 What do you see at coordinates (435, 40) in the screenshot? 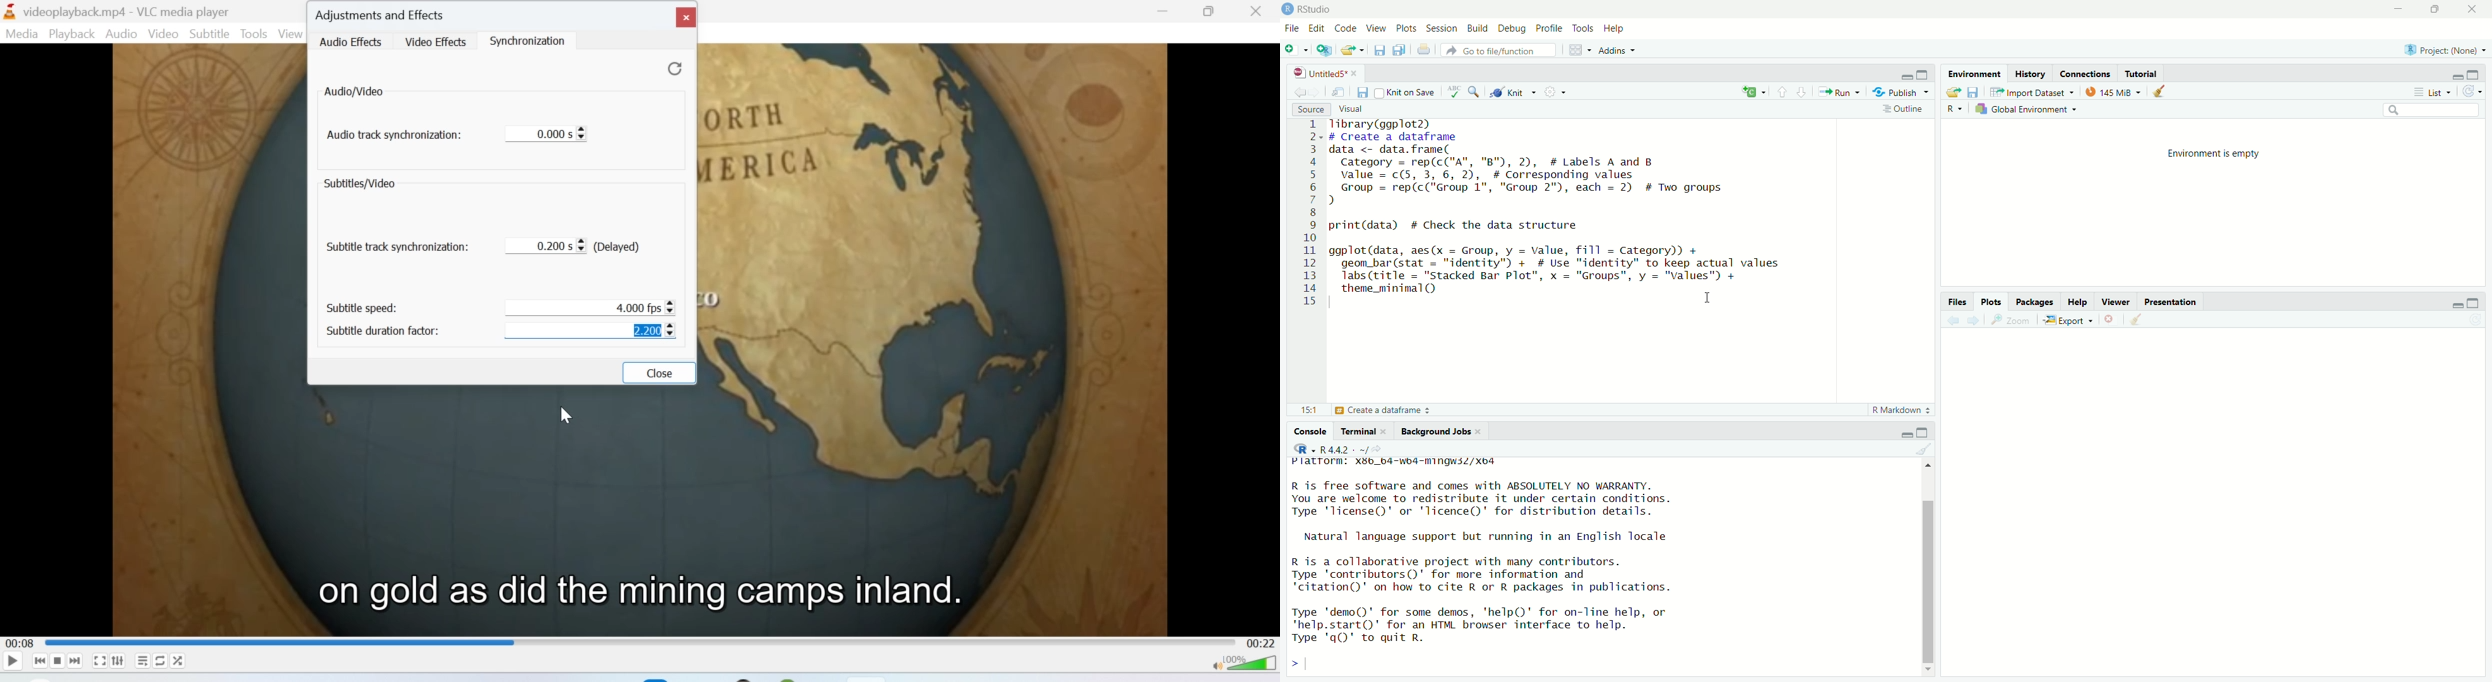
I see `video effects` at bounding box center [435, 40].